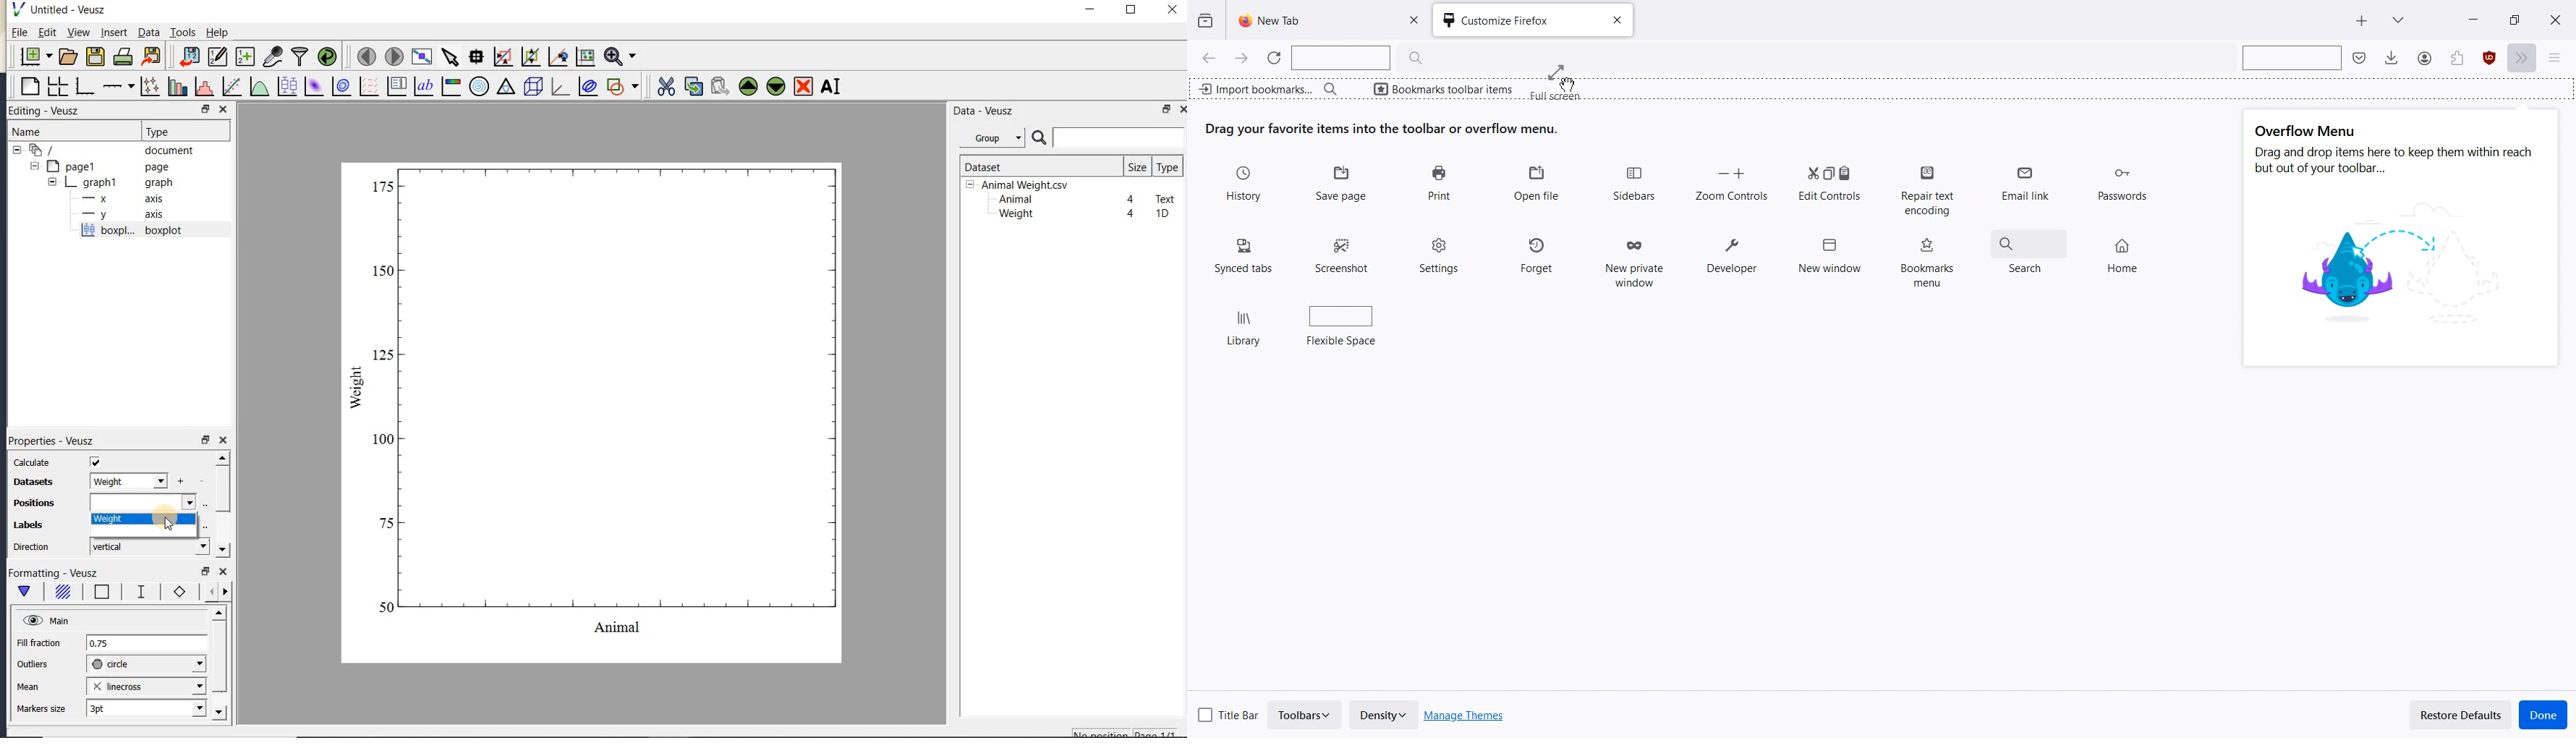  I want to click on move the selected widget up, so click(748, 87).